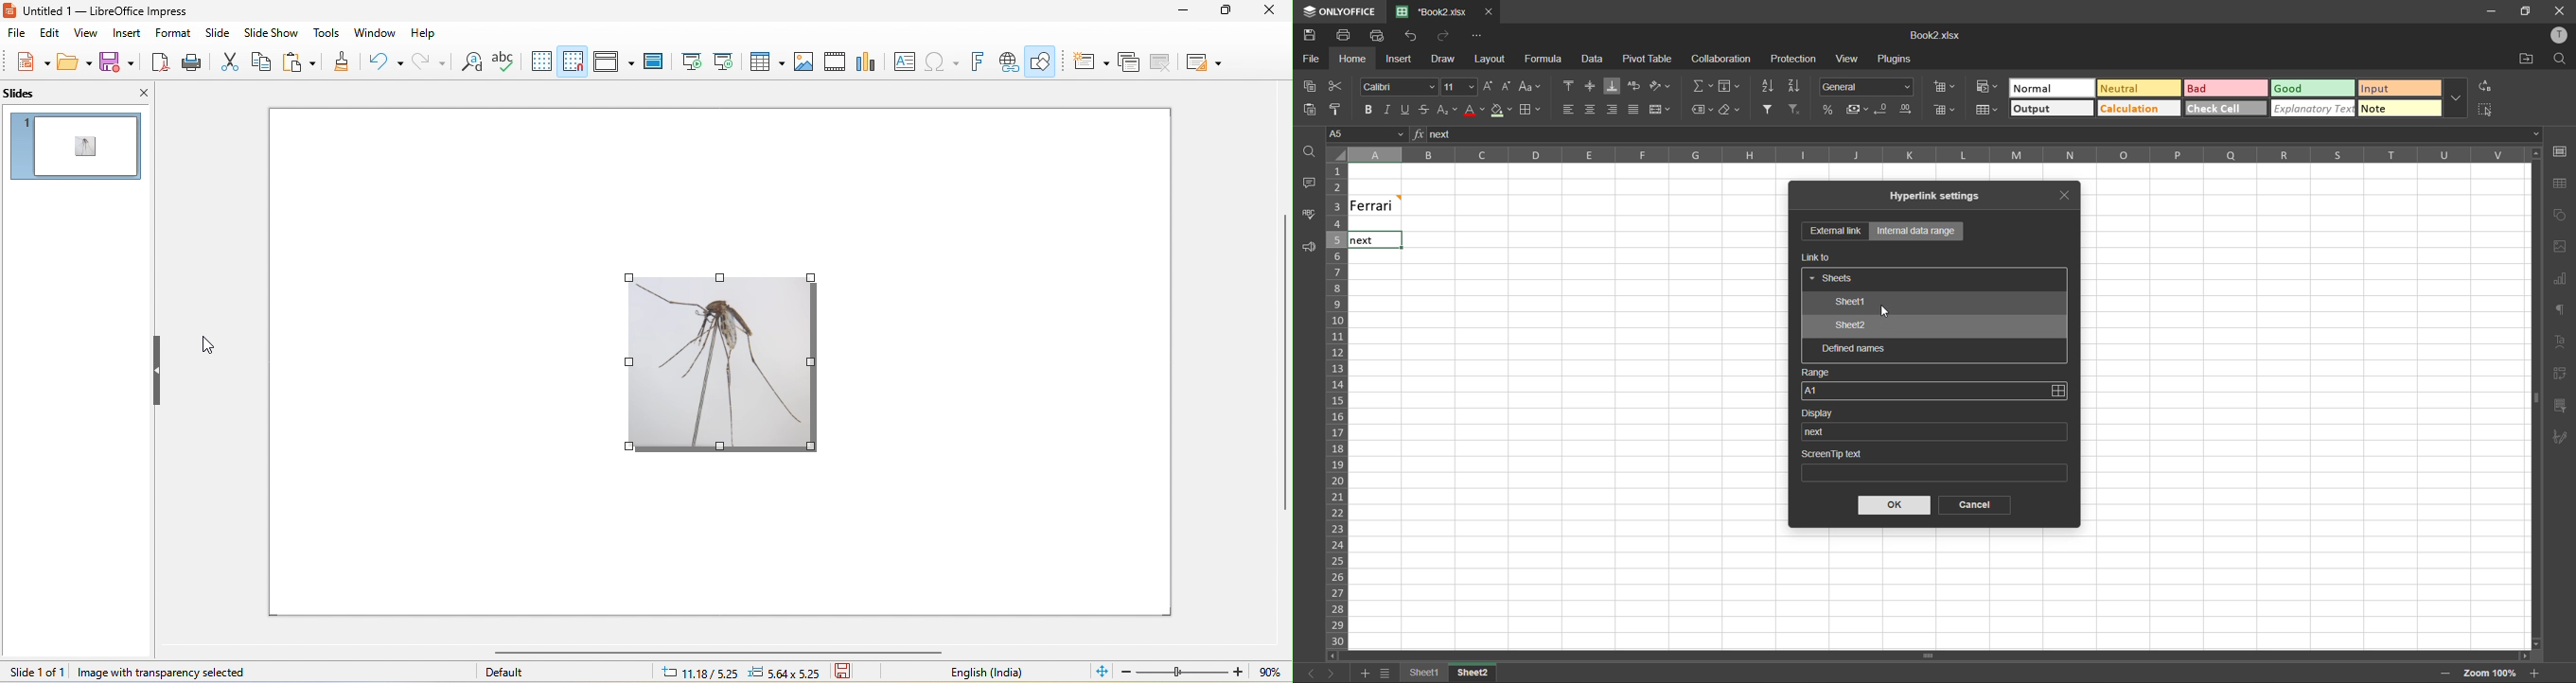 This screenshot has width=2576, height=700. What do you see at coordinates (2560, 58) in the screenshot?
I see `find` at bounding box center [2560, 58].